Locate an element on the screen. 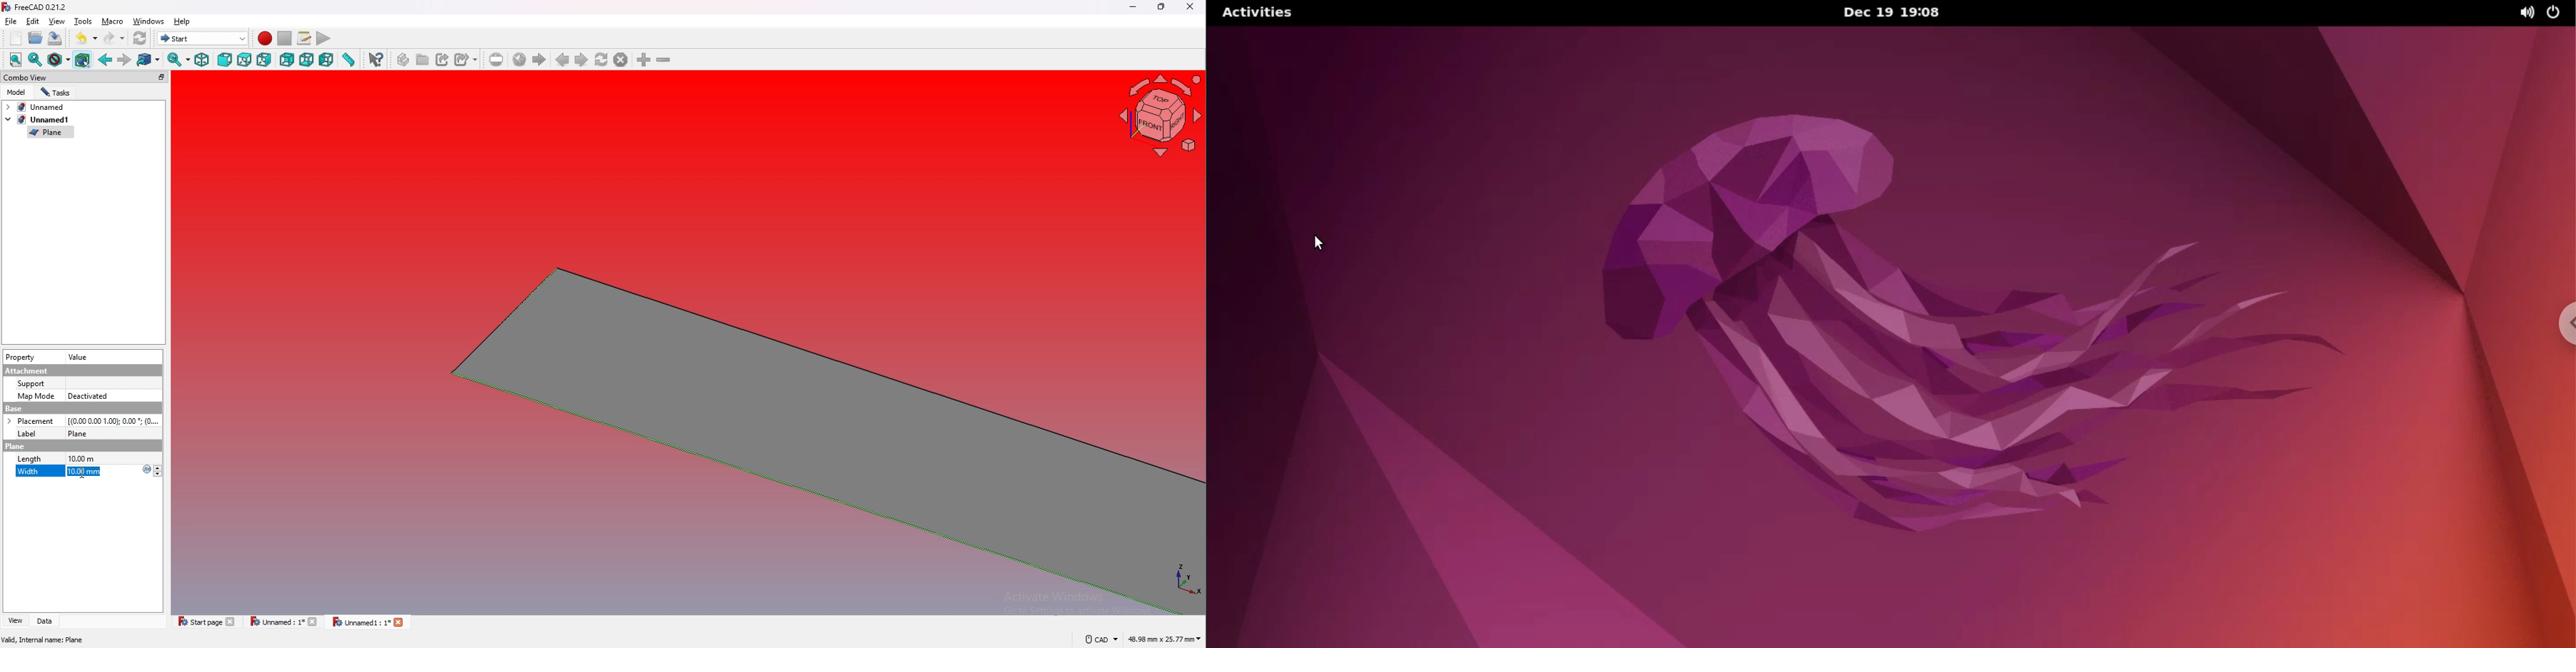 The image size is (2576, 672). go to linked object is located at coordinates (149, 61).